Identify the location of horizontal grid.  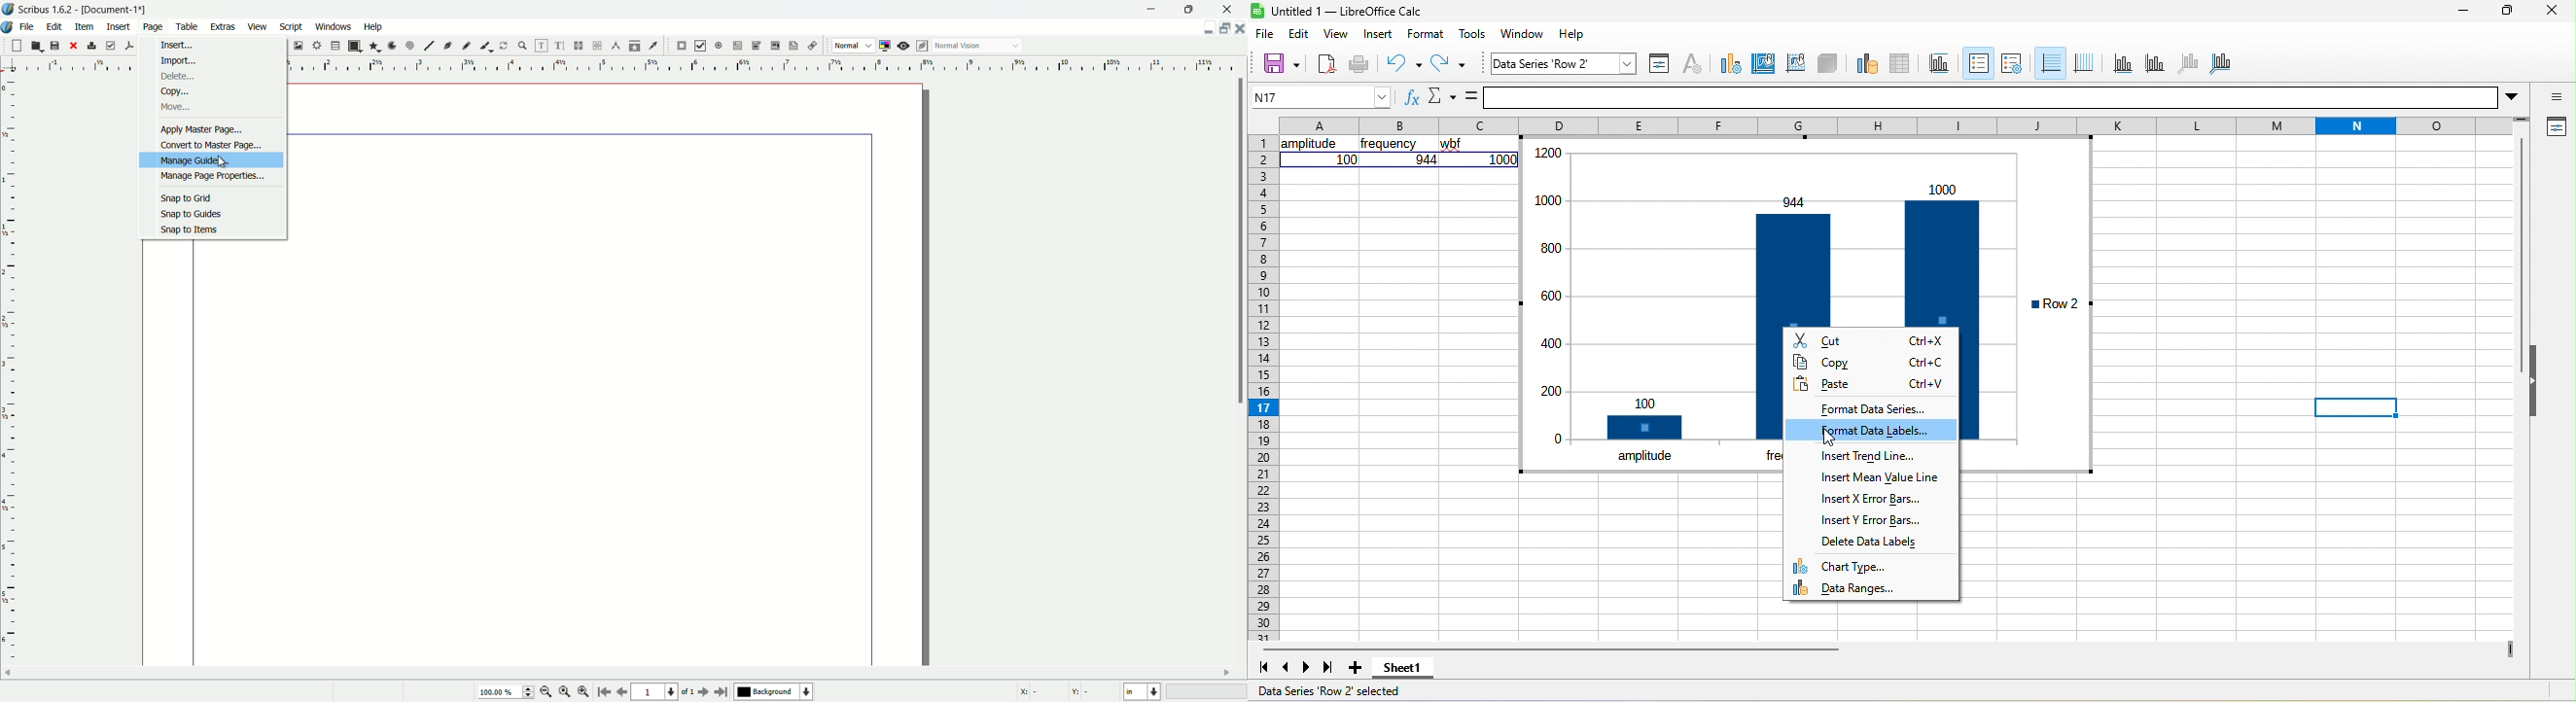
(2050, 63).